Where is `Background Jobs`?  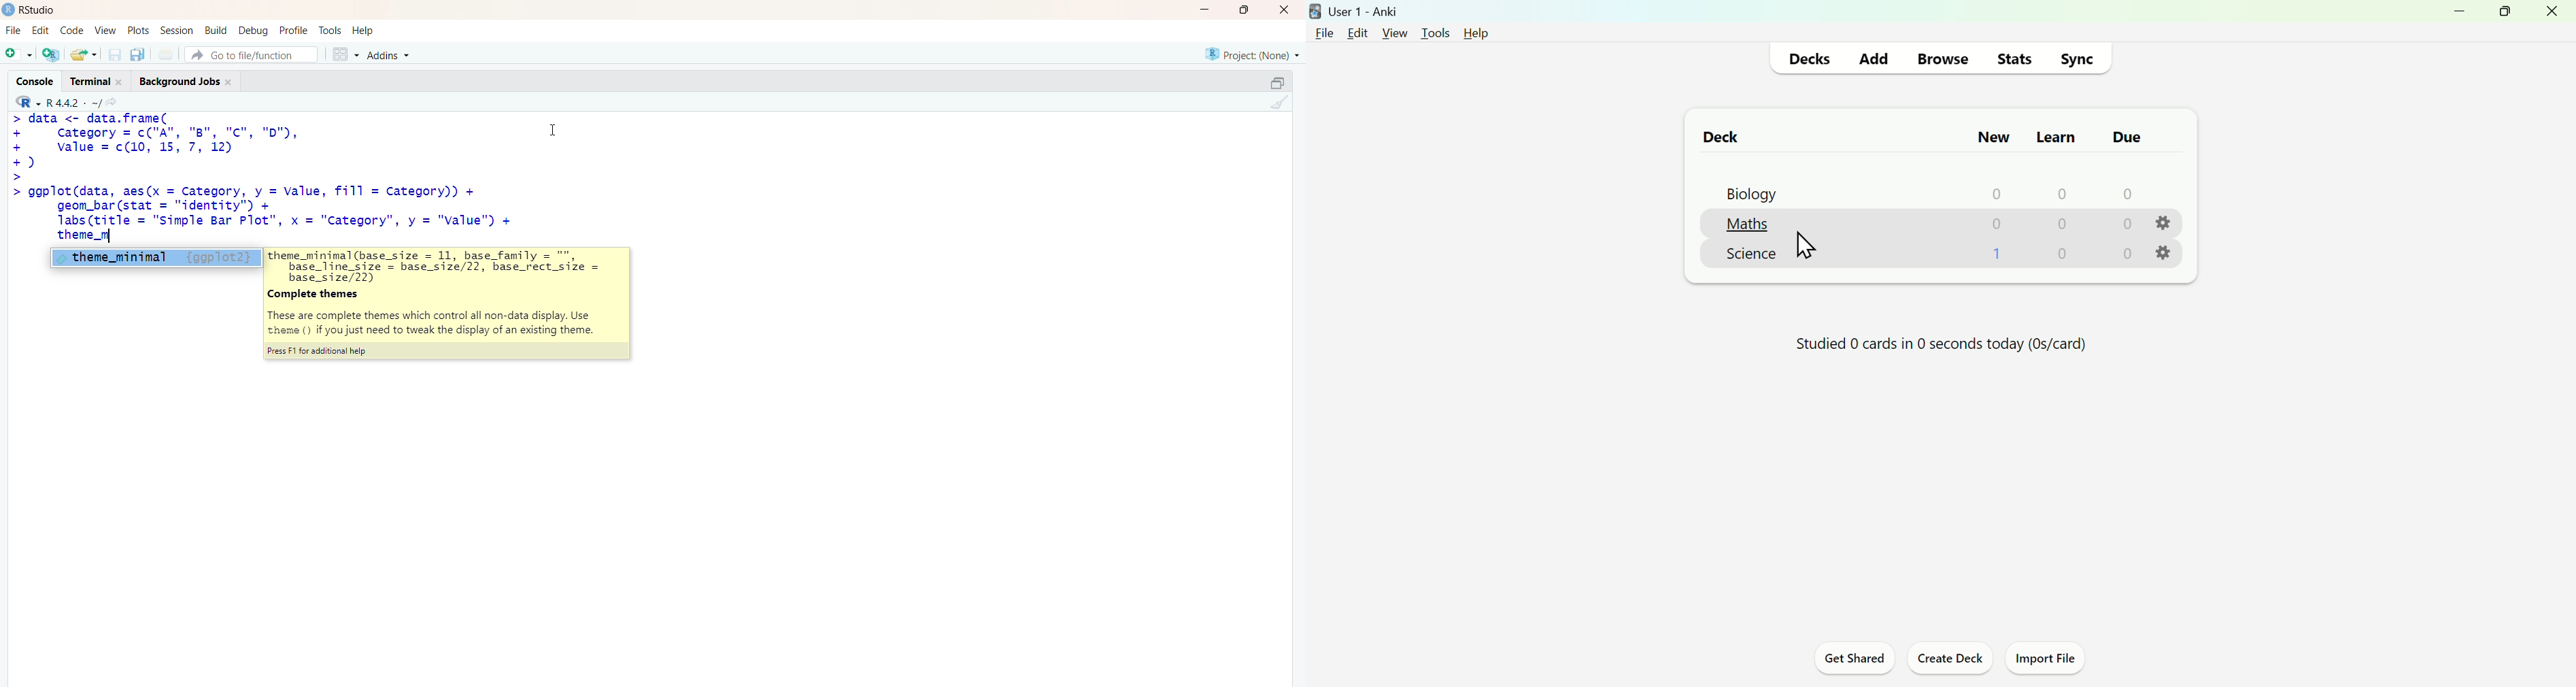
Background Jobs is located at coordinates (185, 79).